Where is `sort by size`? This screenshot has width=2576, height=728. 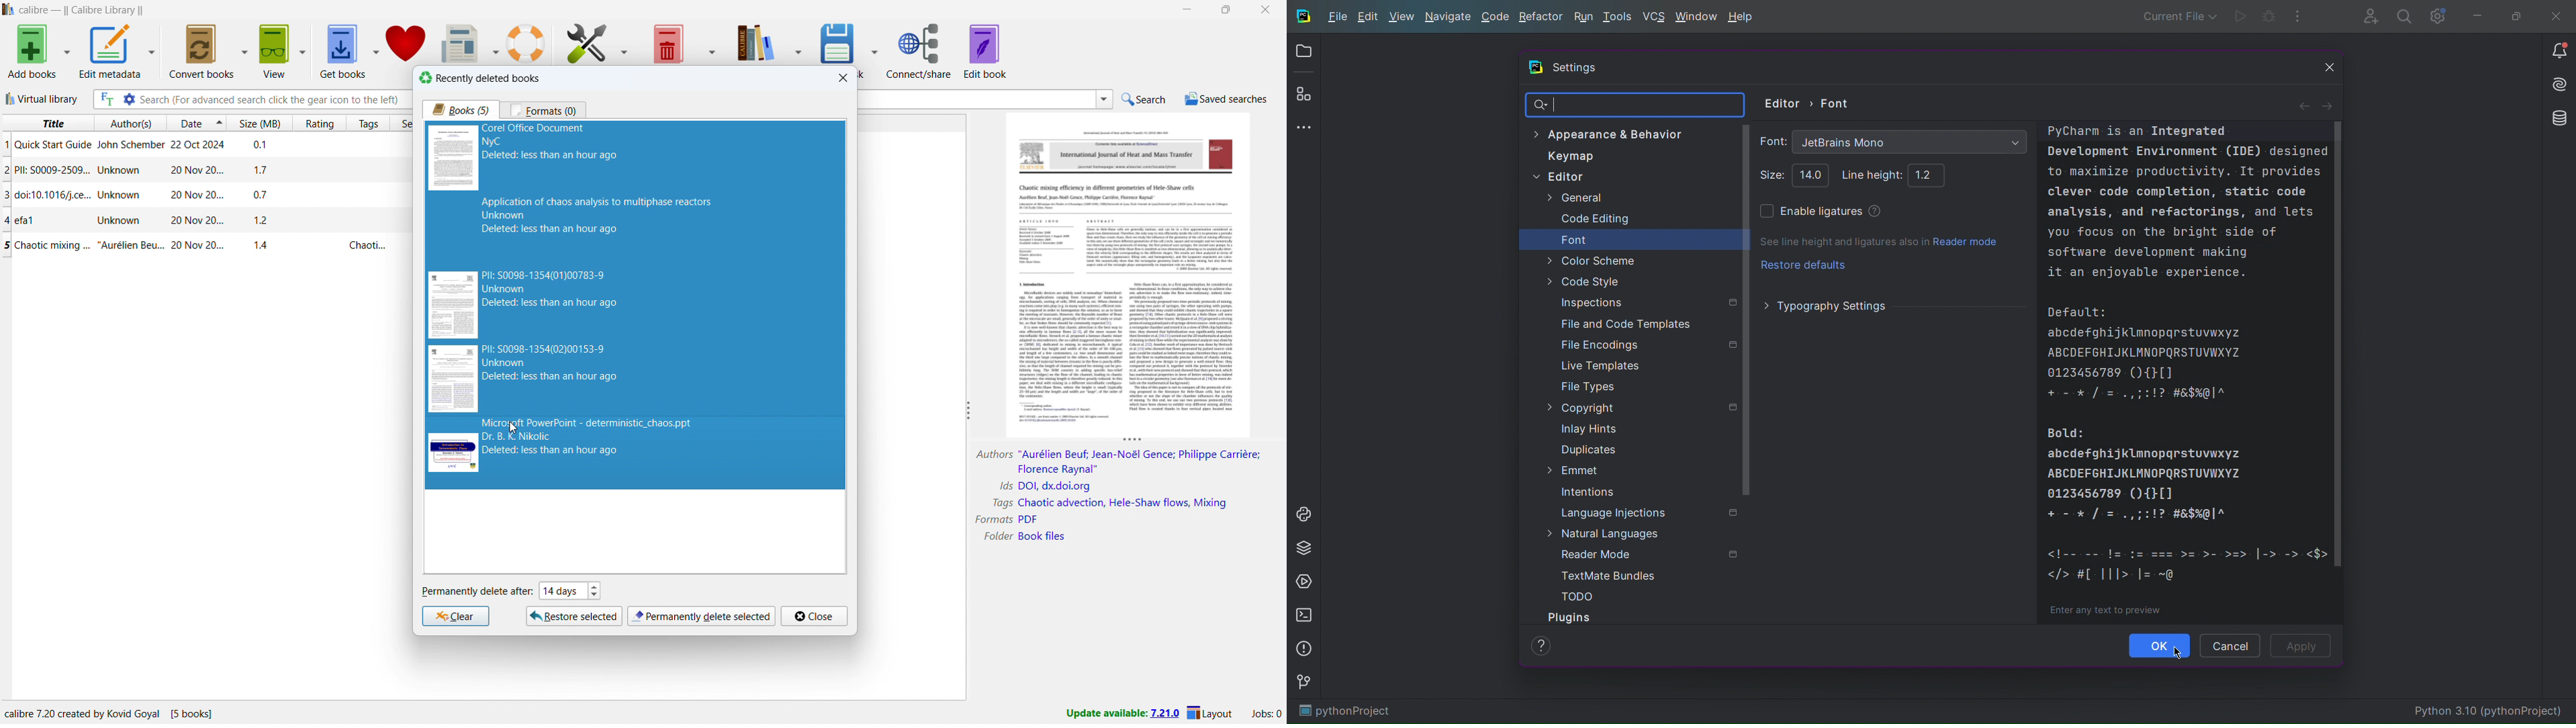 sort by size is located at coordinates (259, 122).